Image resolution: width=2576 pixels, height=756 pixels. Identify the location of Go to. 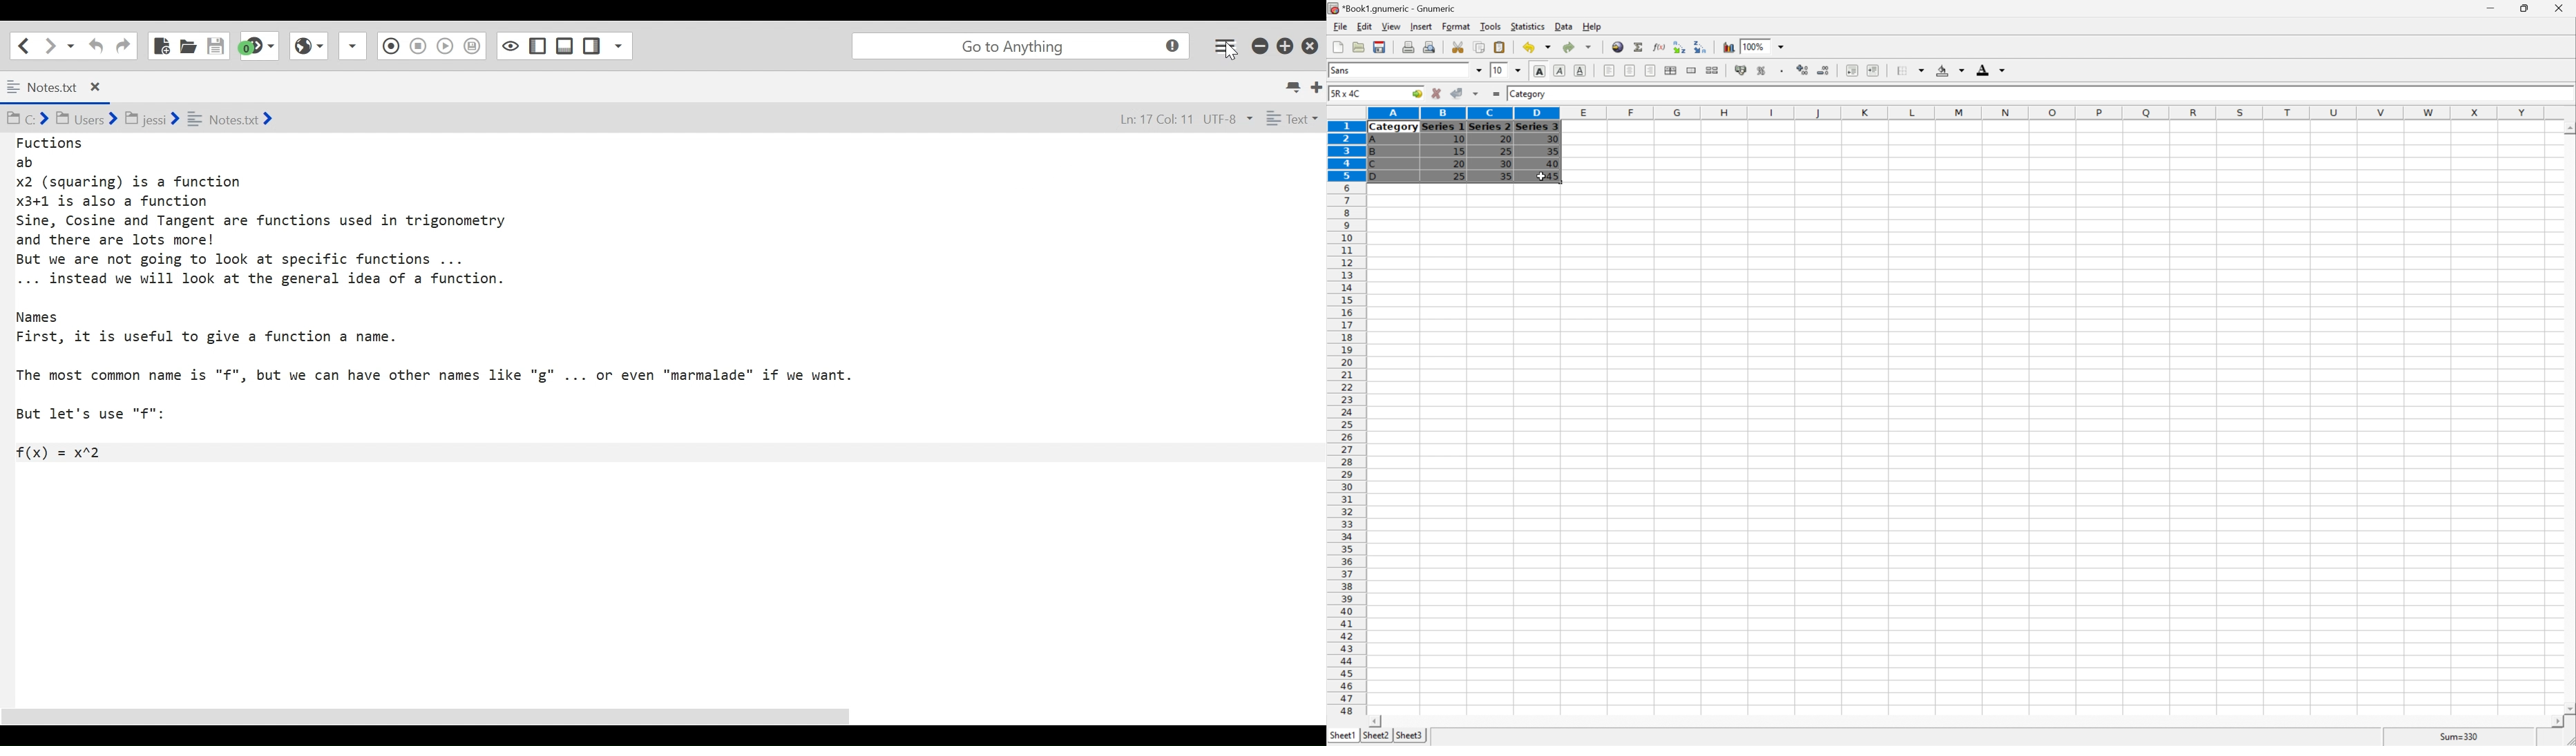
(1416, 93).